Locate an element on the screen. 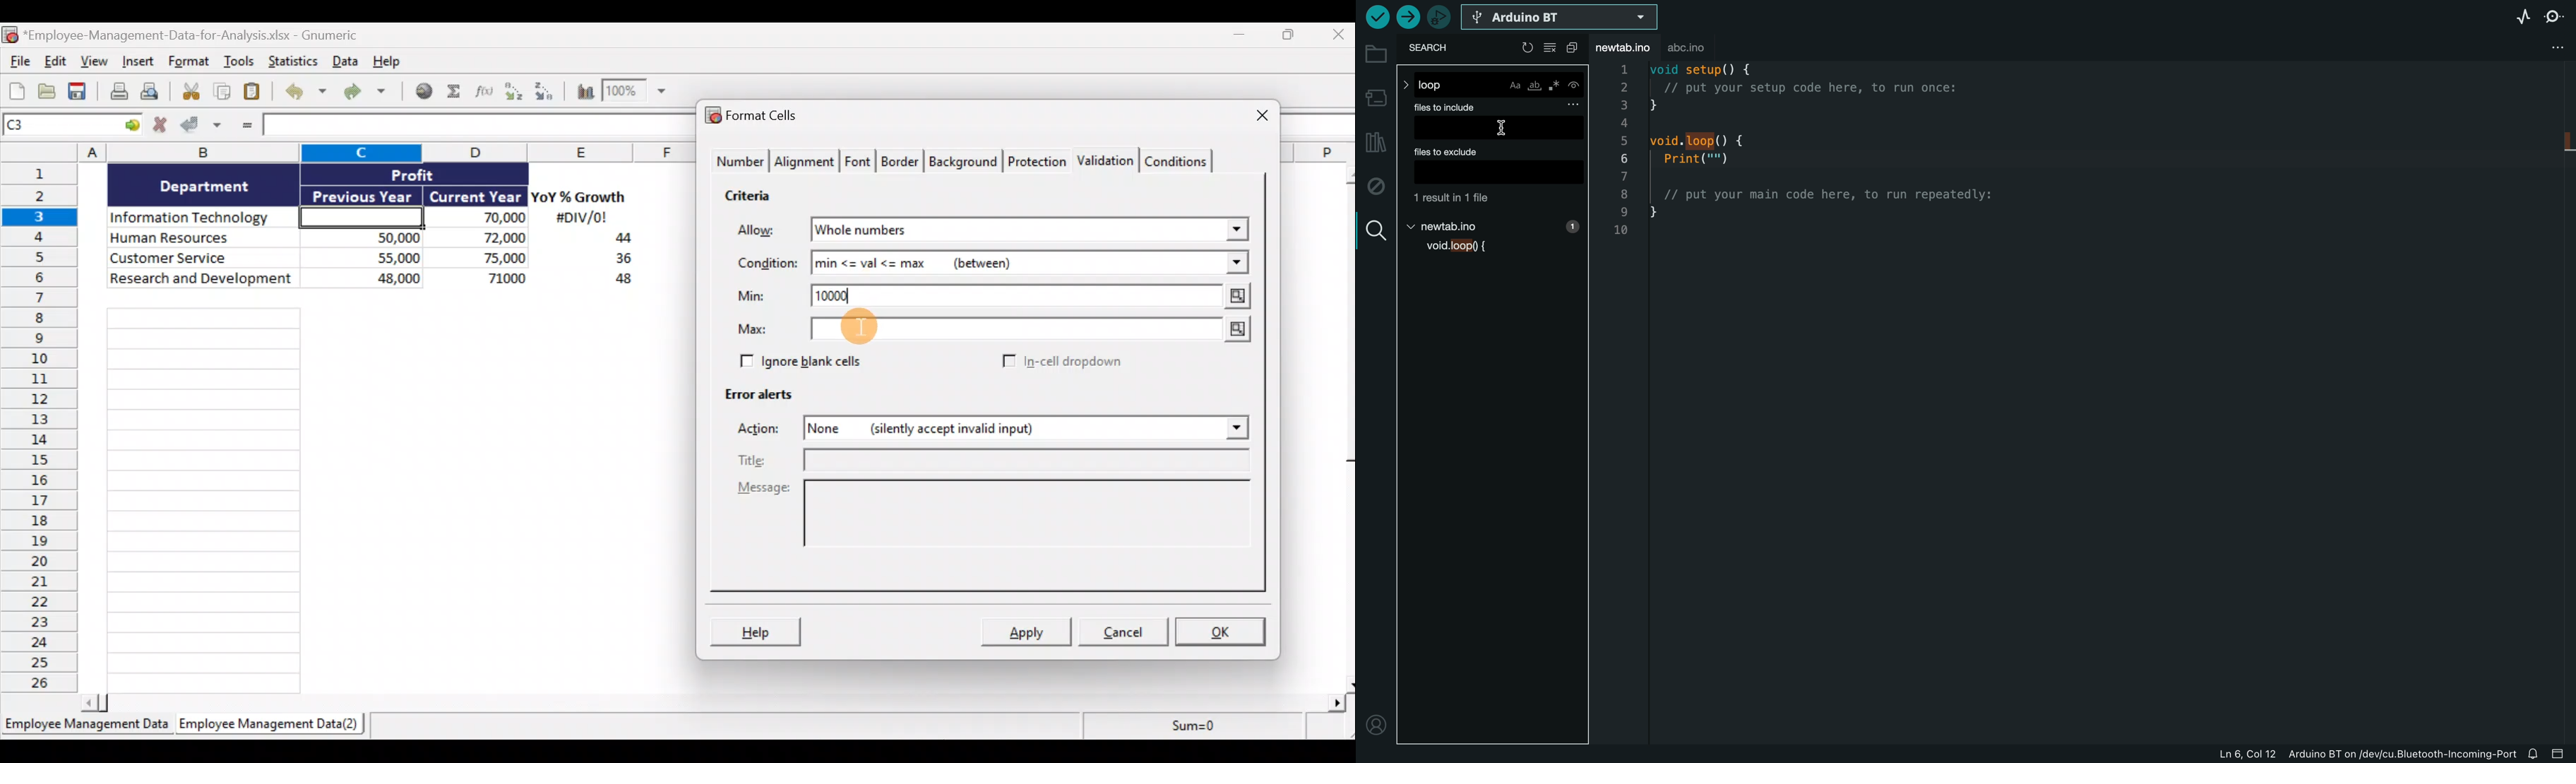 The width and height of the screenshot is (2576, 784). Cells is located at coordinates (380, 495).